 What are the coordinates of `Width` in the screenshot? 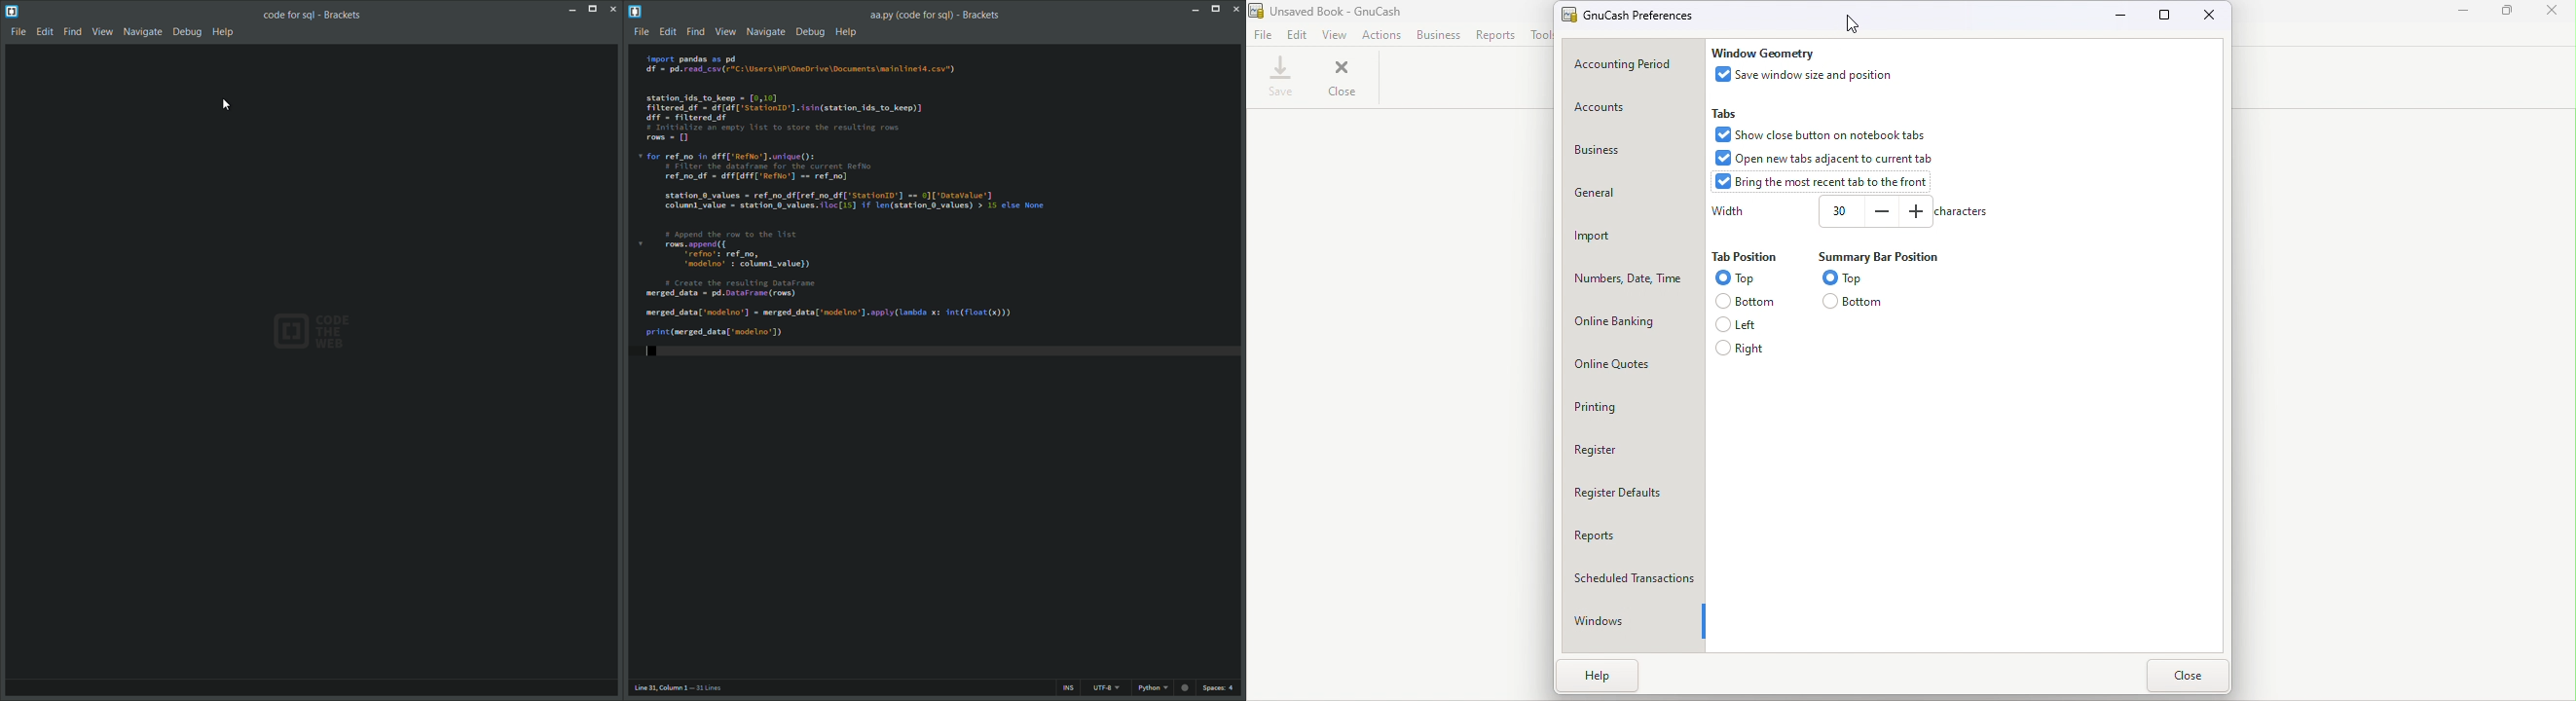 It's located at (1838, 210).